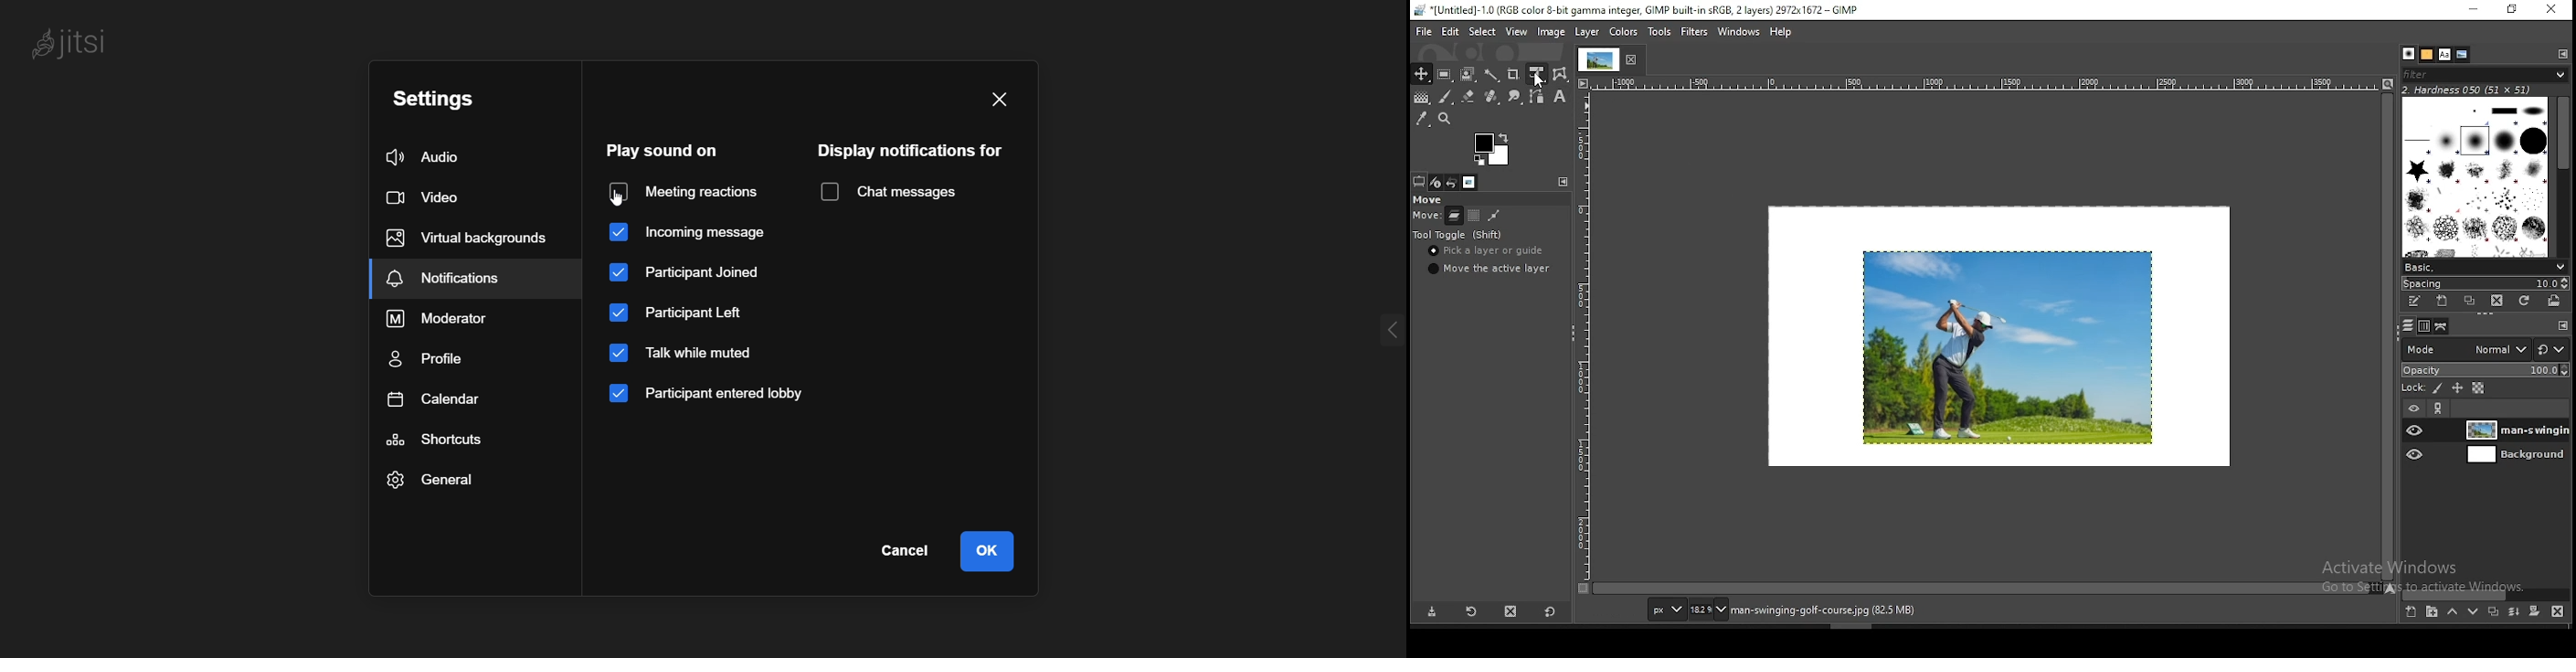 This screenshot has width=2576, height=672. I want to click on opacity, so click(2486, 371).